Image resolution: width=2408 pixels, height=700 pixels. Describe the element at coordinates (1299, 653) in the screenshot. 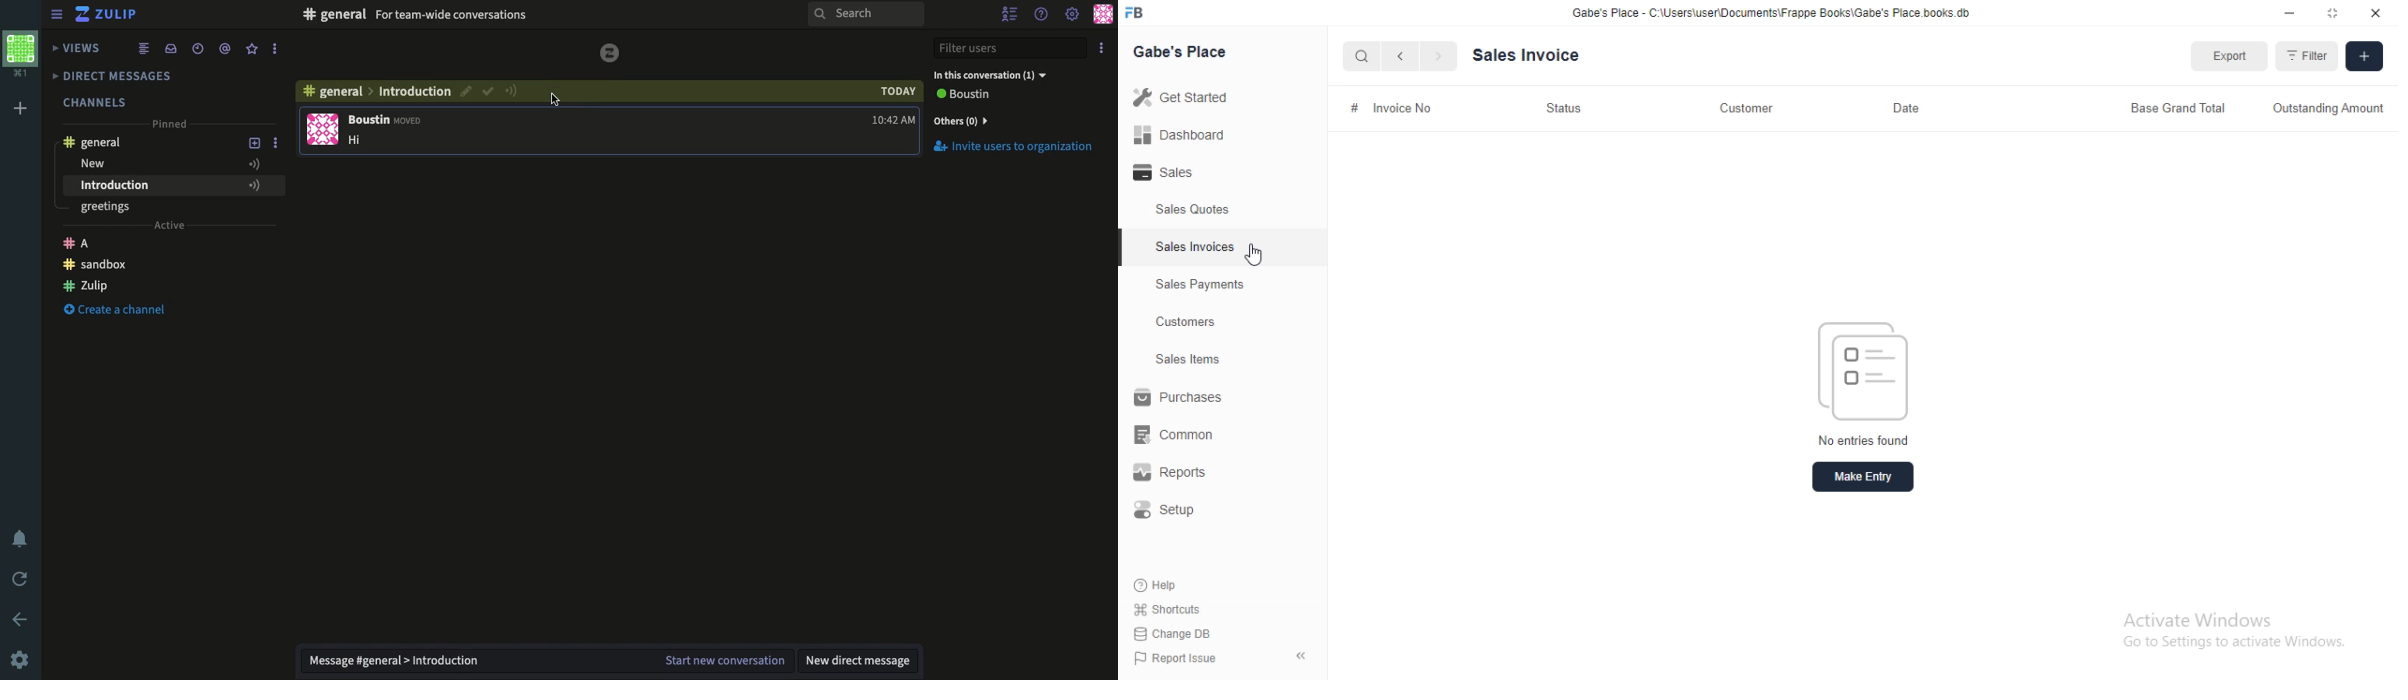

I see `collapse` at that location.